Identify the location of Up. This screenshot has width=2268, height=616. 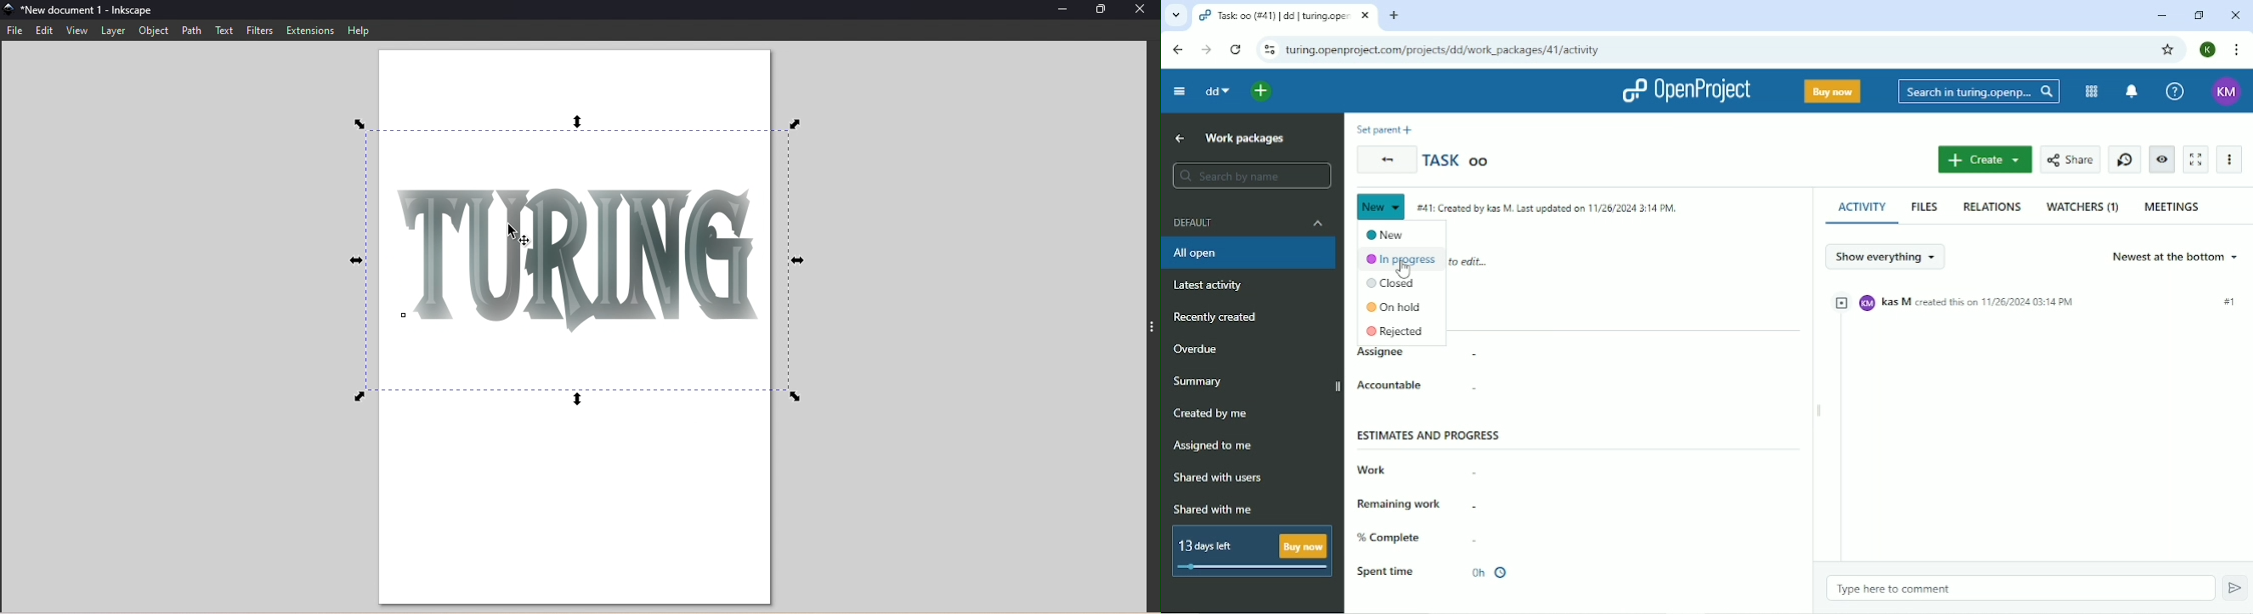
(1181, 139).